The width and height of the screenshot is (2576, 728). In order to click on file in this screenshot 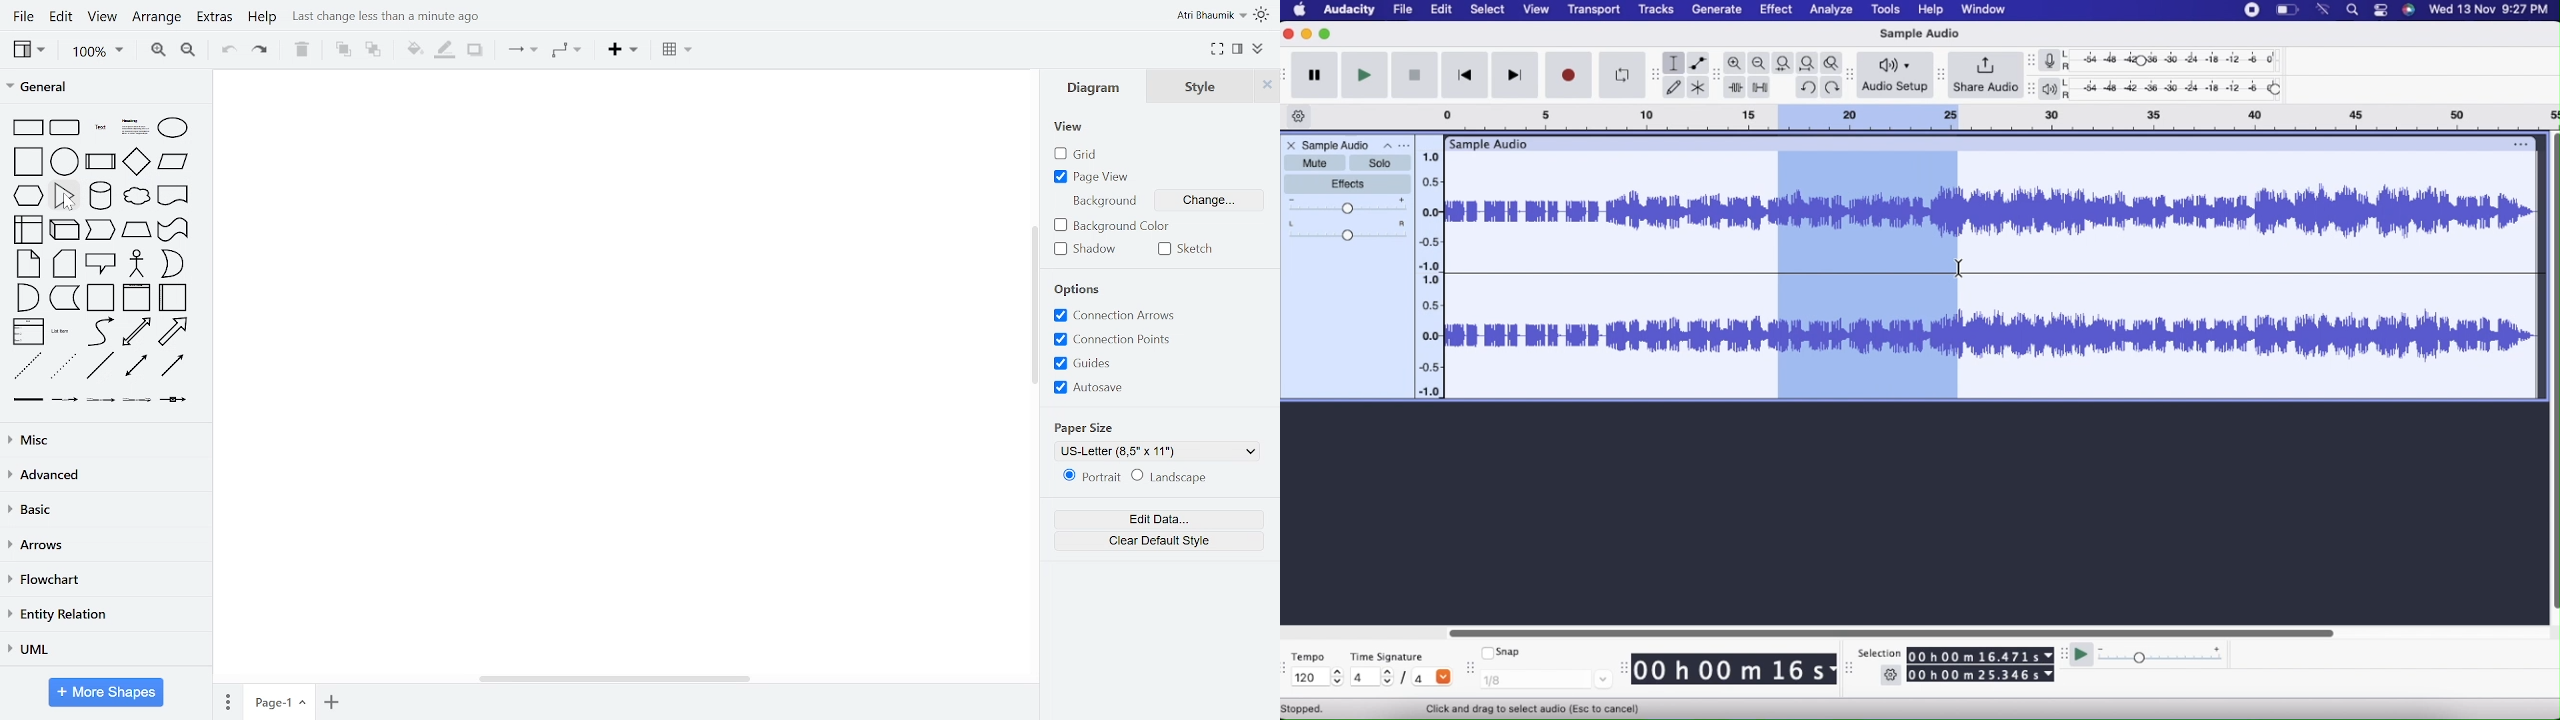, I will do `click(22, 16)`.